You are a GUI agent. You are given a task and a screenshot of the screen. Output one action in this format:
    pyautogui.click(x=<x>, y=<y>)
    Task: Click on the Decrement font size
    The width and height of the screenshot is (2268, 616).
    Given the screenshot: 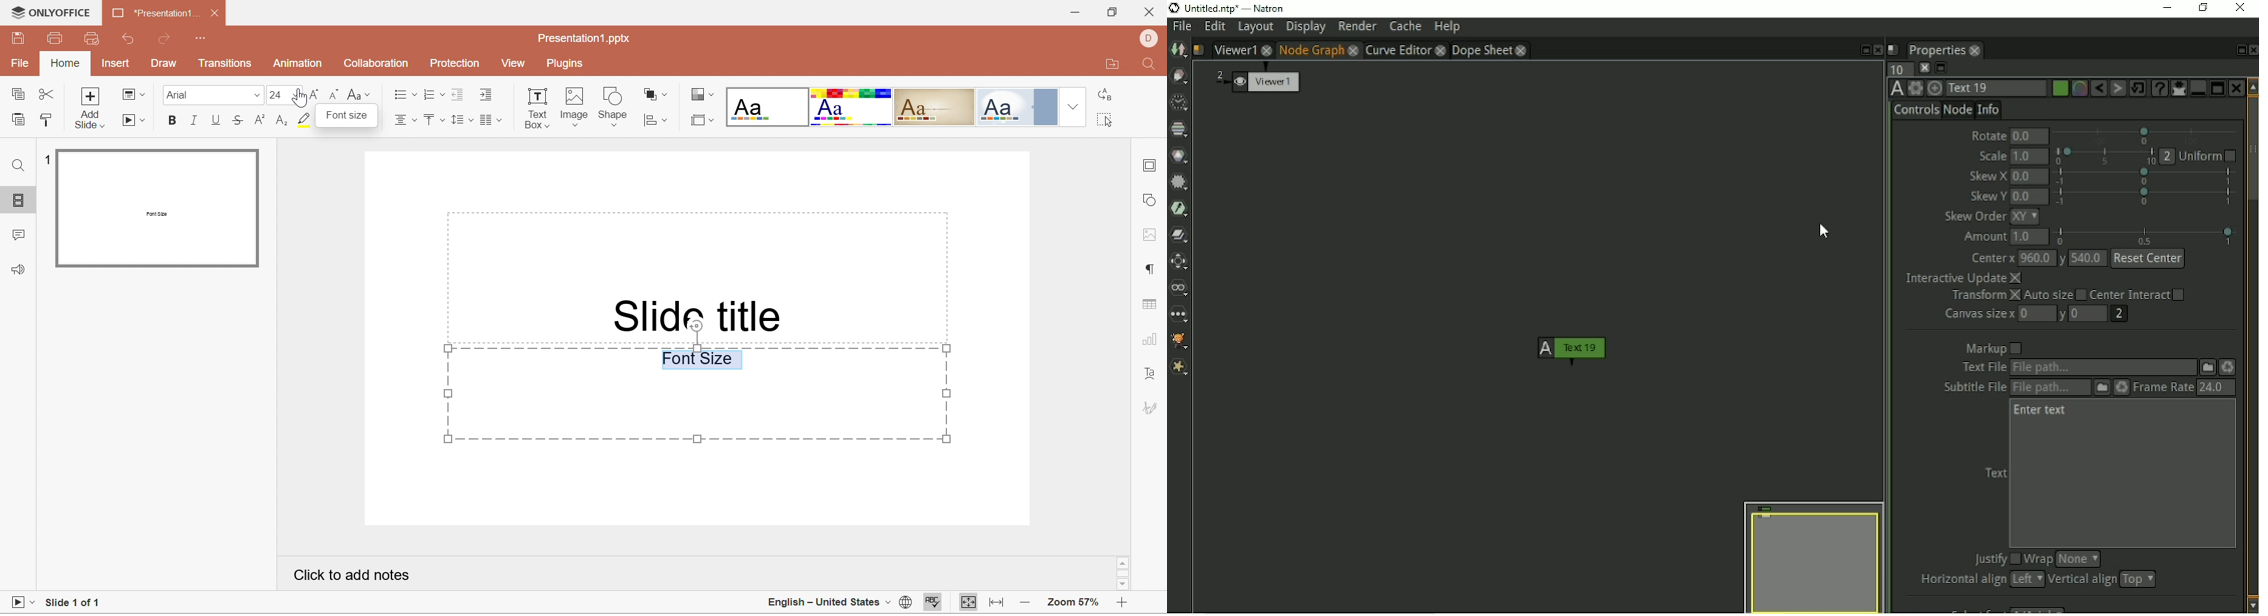 What is the action you would take?
    pyautogui.click(x=334, y=95)
    